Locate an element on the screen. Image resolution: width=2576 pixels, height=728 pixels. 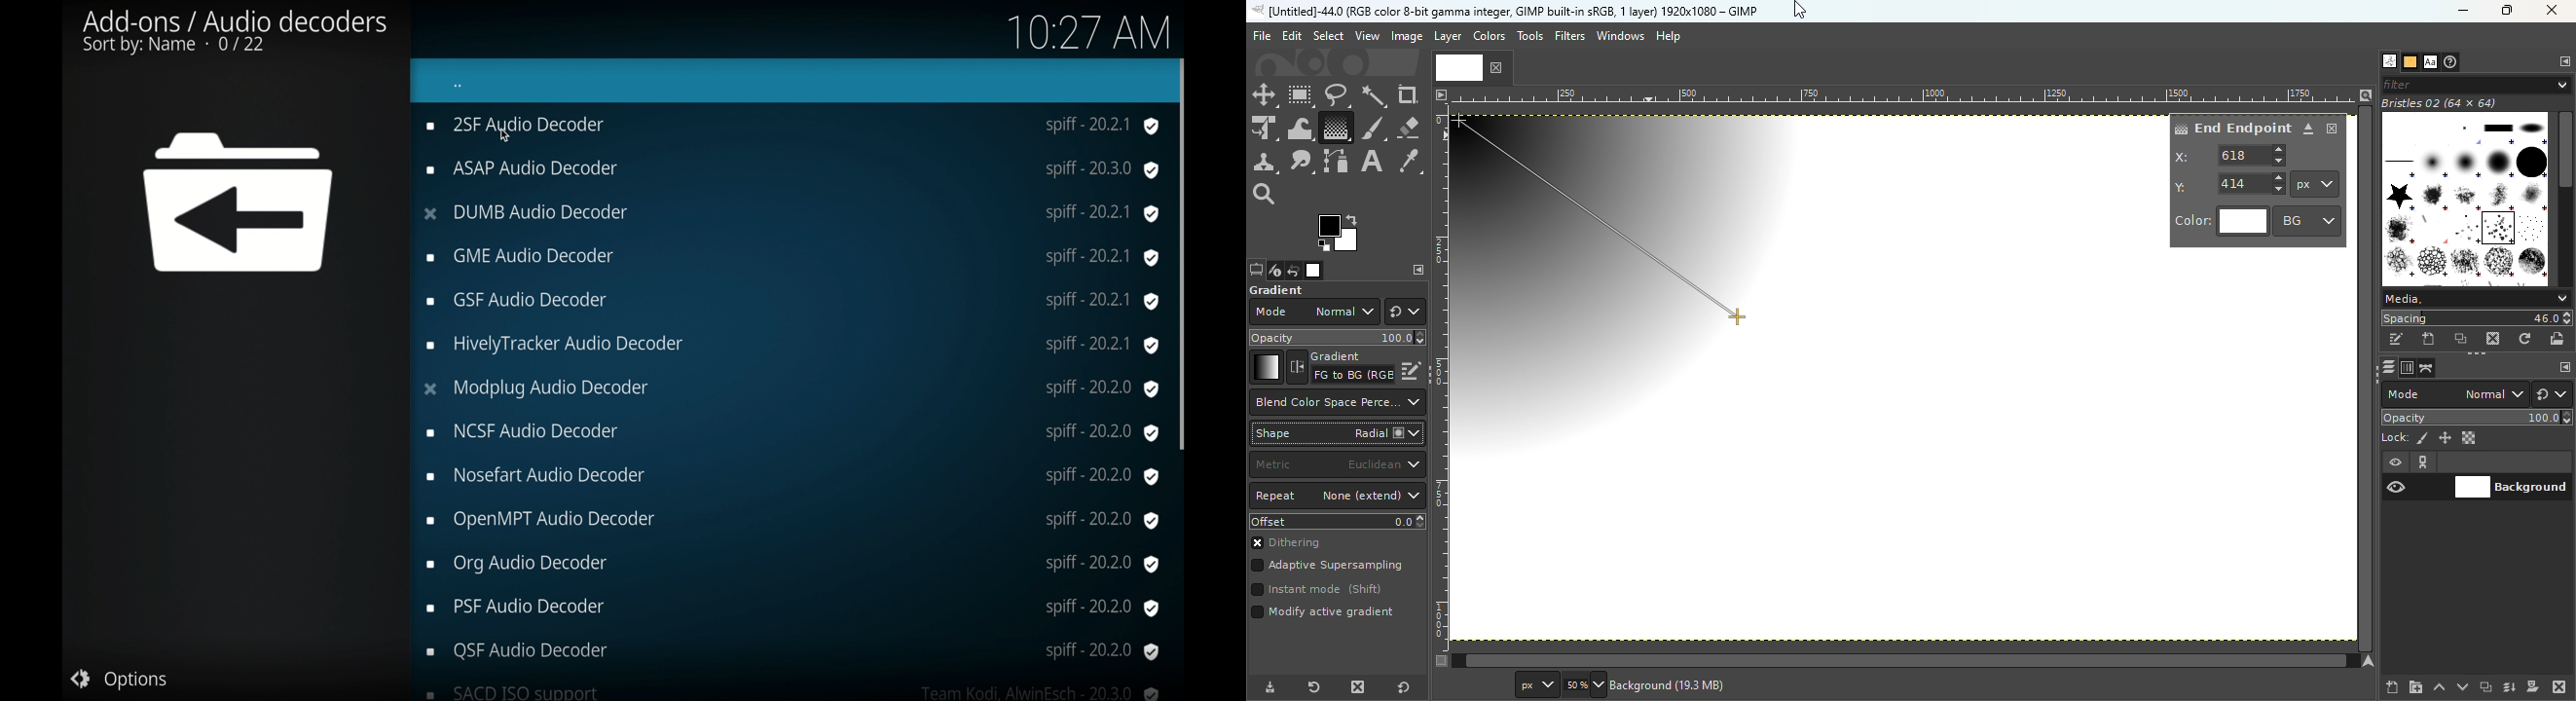
Configure this tab is located at coordinates (1418, 270).